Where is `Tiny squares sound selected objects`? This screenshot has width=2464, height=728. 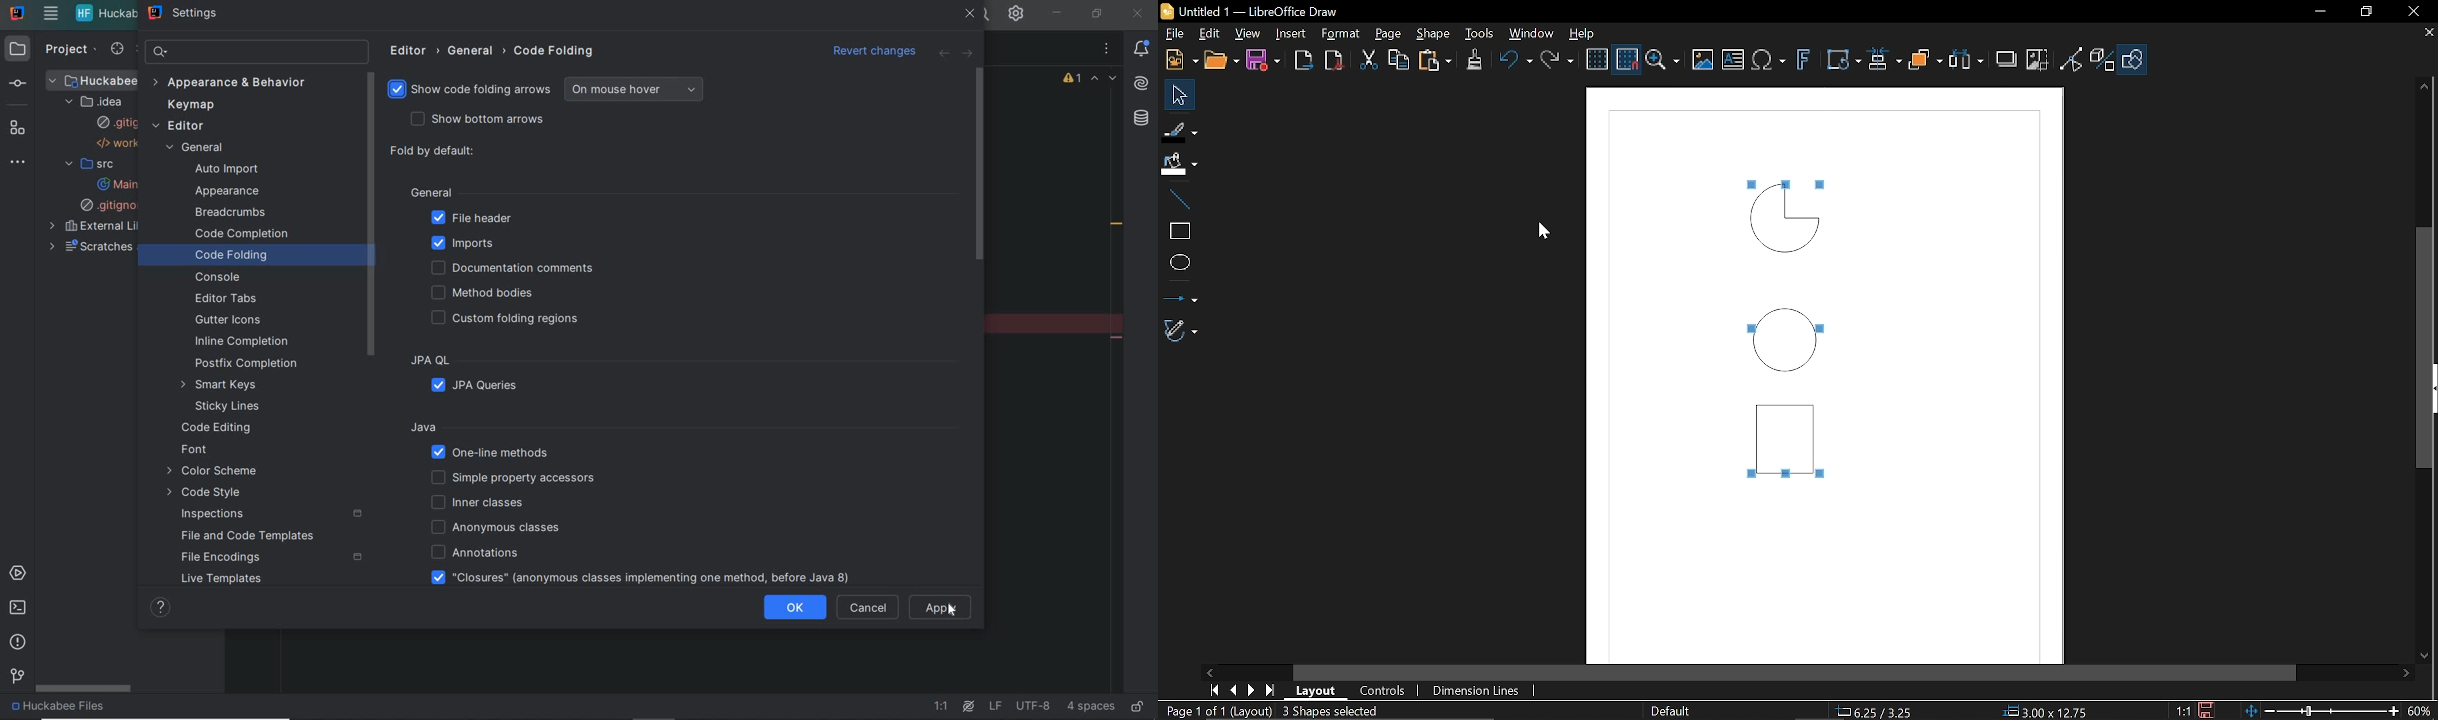
Tiny squares sound selected objects is located at coordinates (1786, 477).